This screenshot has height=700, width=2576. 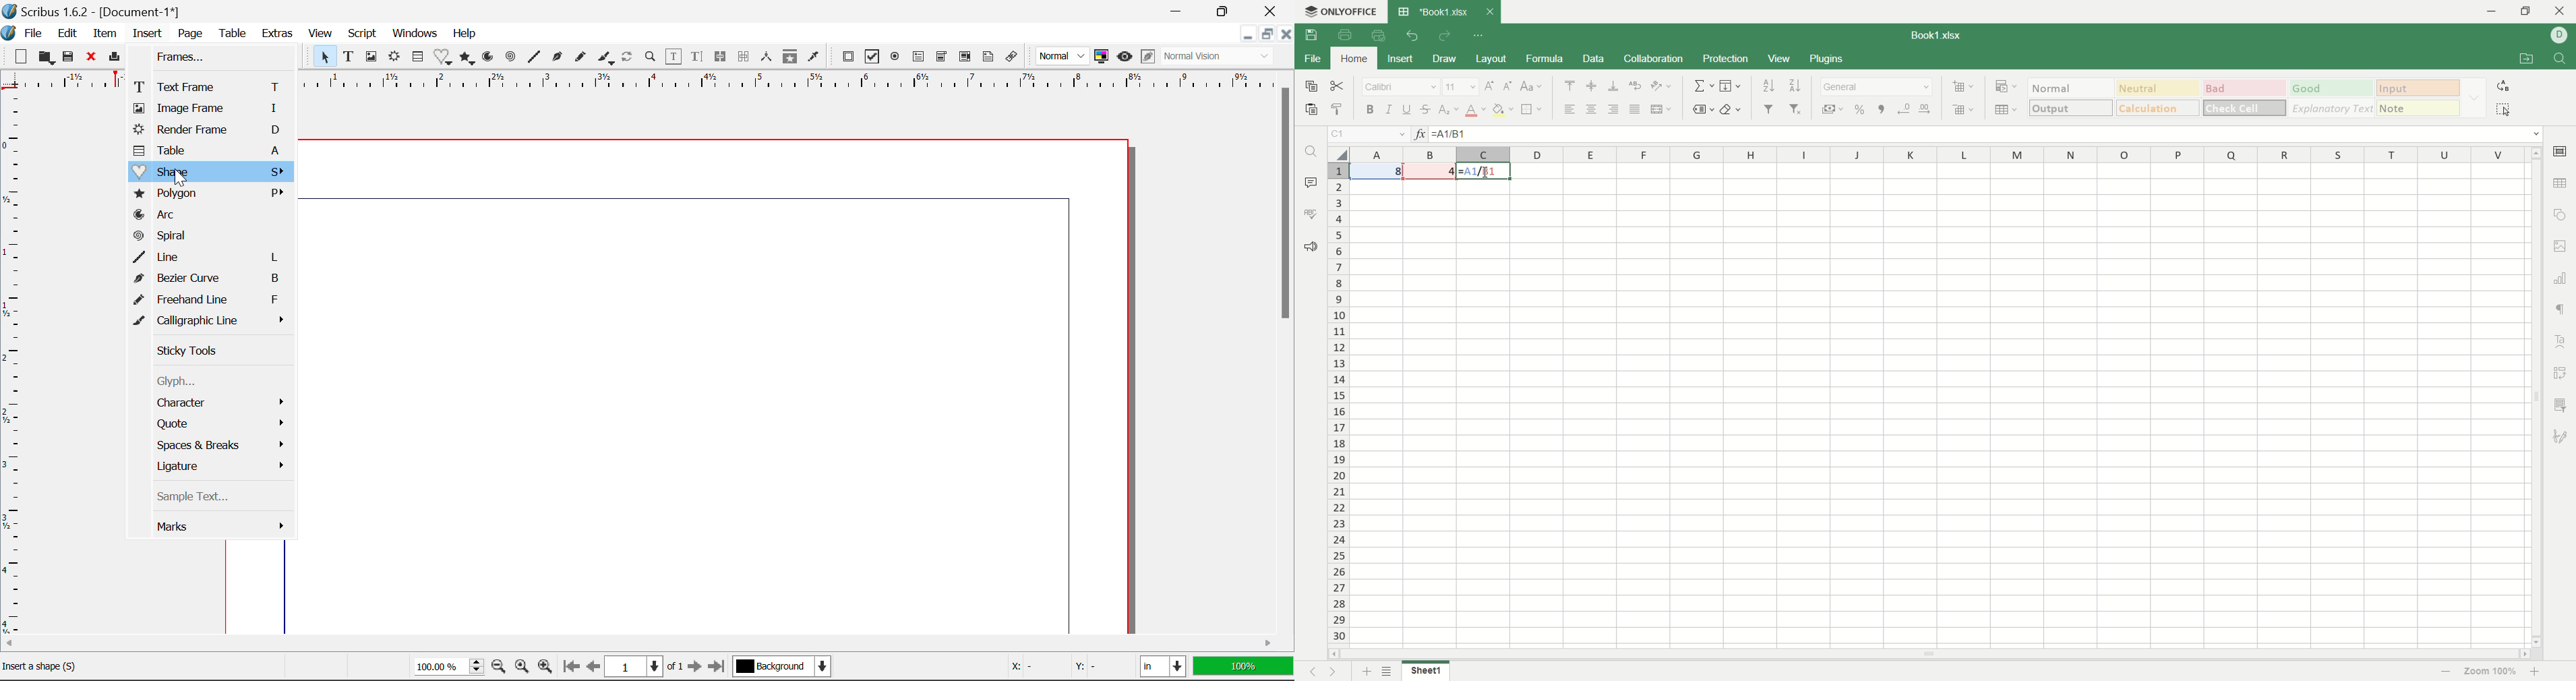 What do you see at coordinates (1315, 151) in the screenshot?
I see `find` at bounding box center [1315, 151].